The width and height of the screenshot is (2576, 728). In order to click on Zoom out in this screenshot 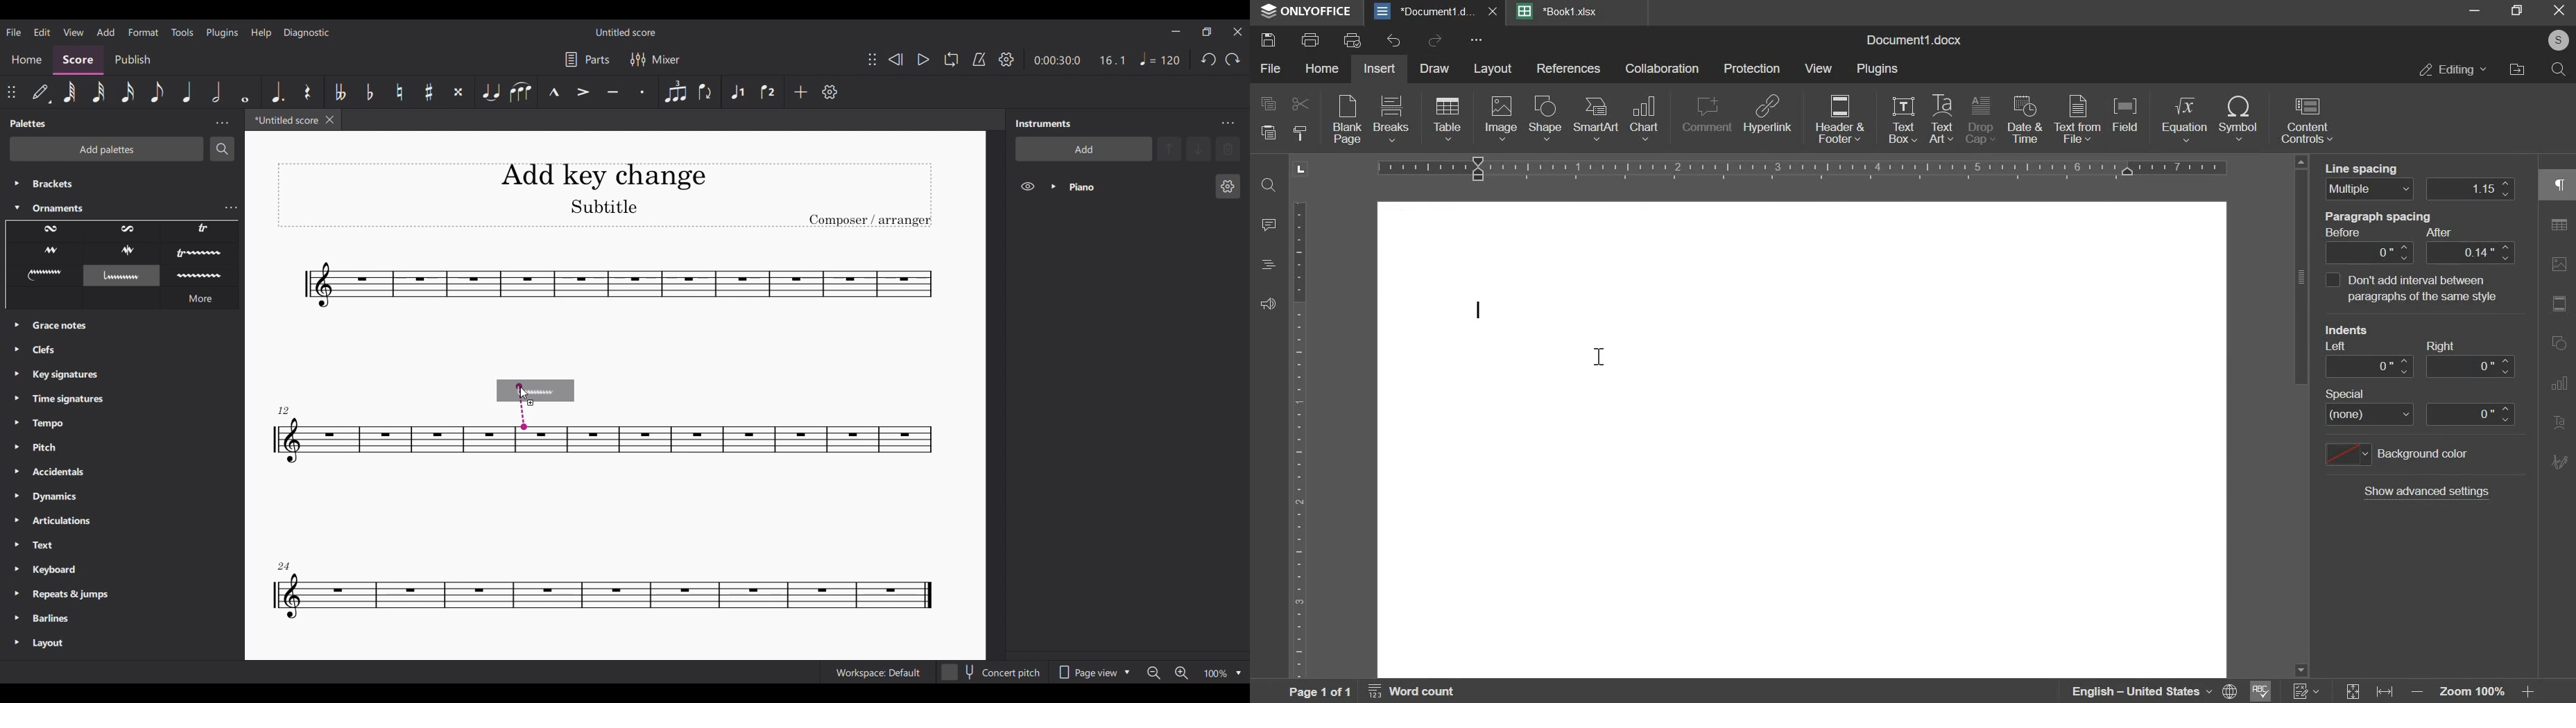, I will do `click(1153, 672)`.